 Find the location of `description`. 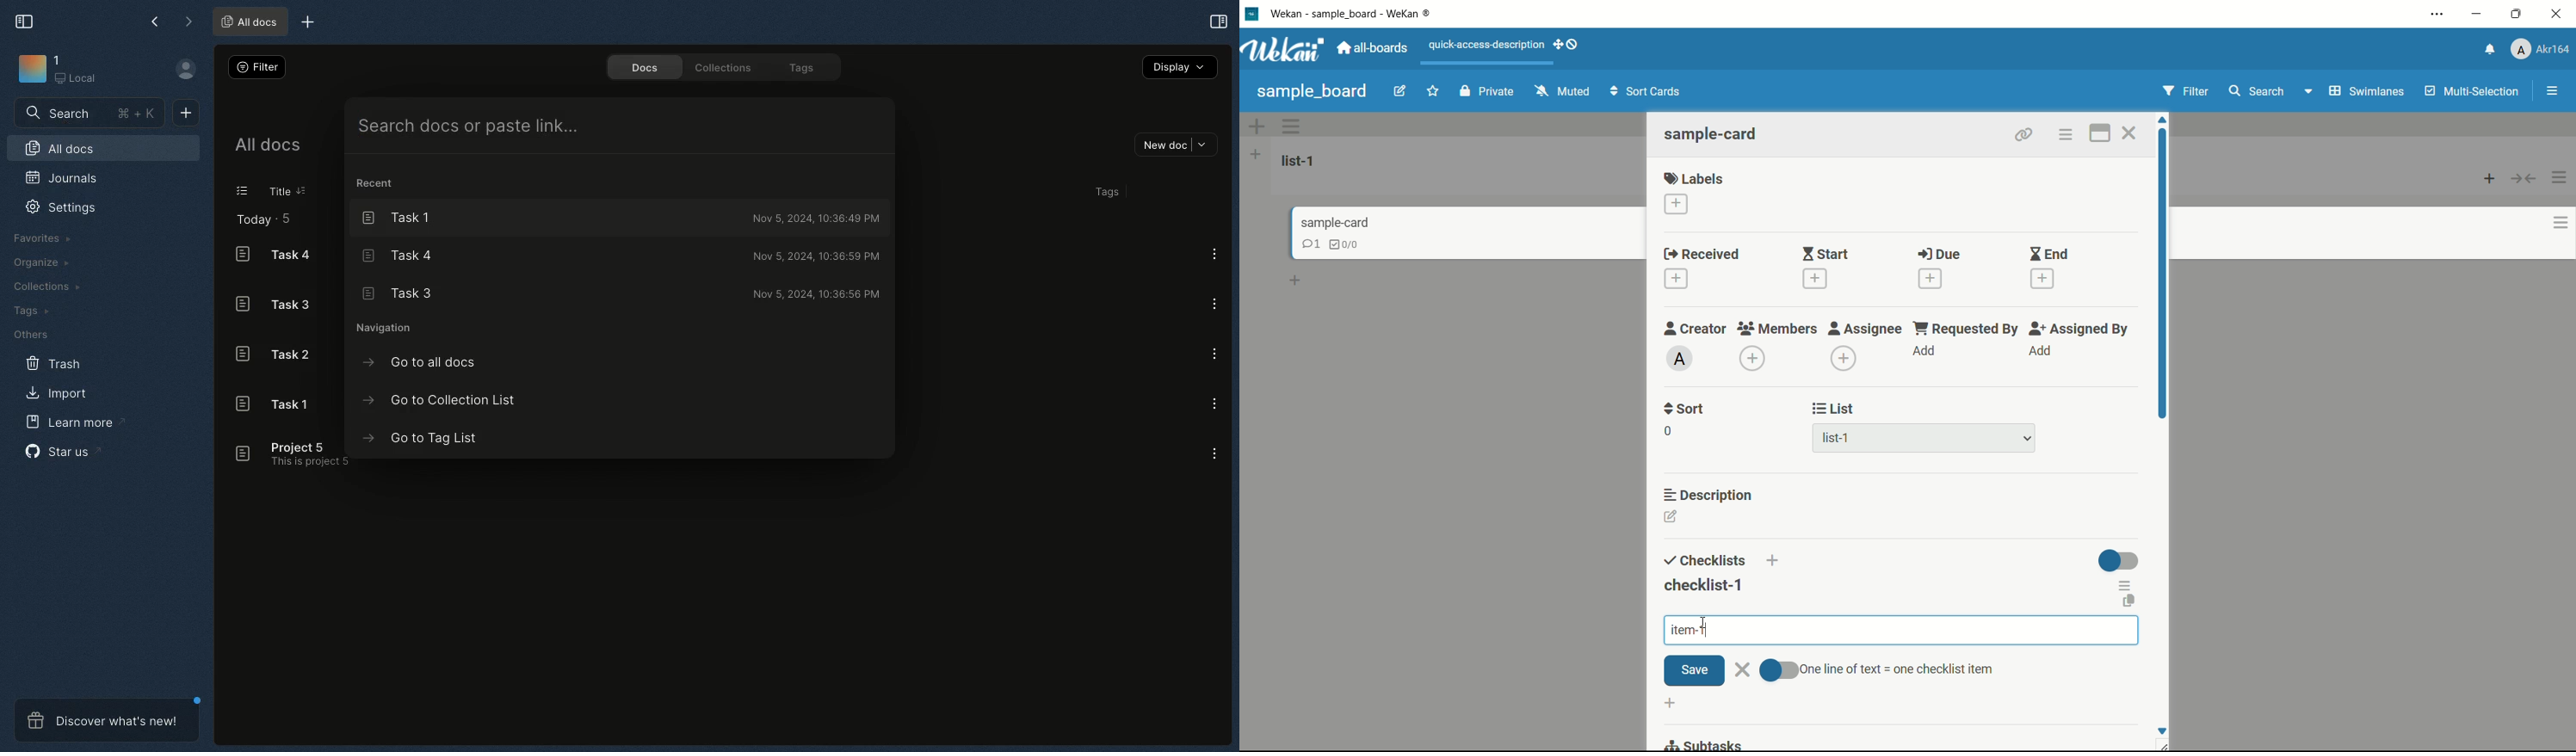

description is located at coordinates (1712, 495).